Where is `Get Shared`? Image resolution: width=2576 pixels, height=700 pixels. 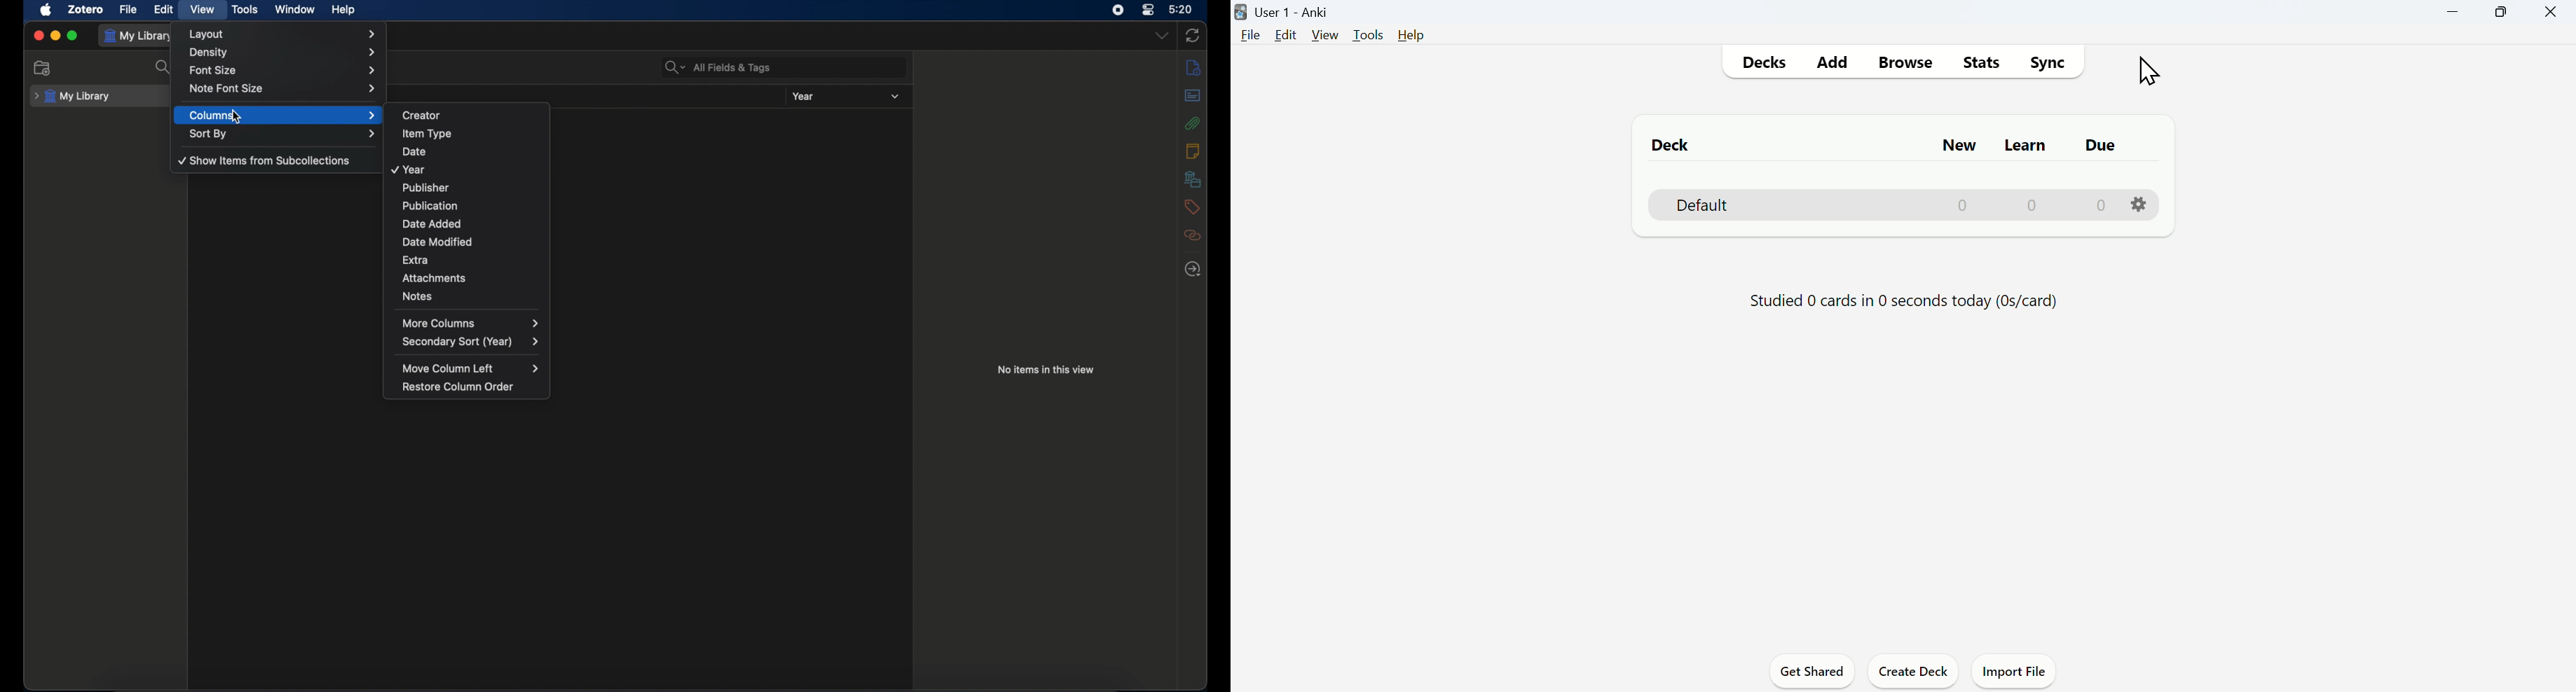
Get Shared is located at coordinates (1811, 672).